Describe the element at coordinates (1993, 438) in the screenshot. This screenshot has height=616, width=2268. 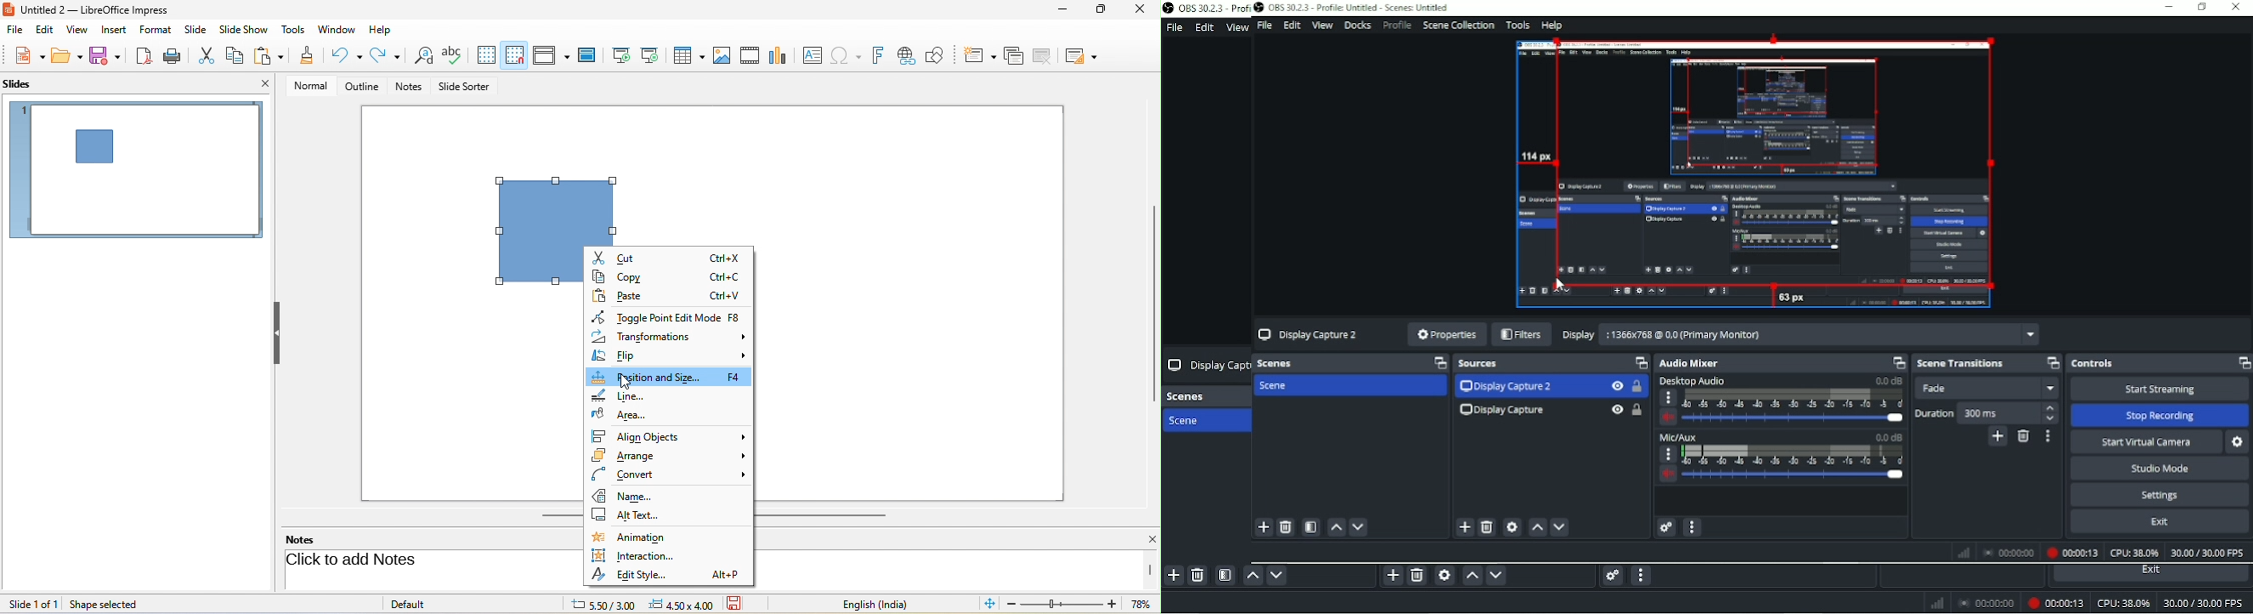
I see `Add cofigurable transition` at that location.